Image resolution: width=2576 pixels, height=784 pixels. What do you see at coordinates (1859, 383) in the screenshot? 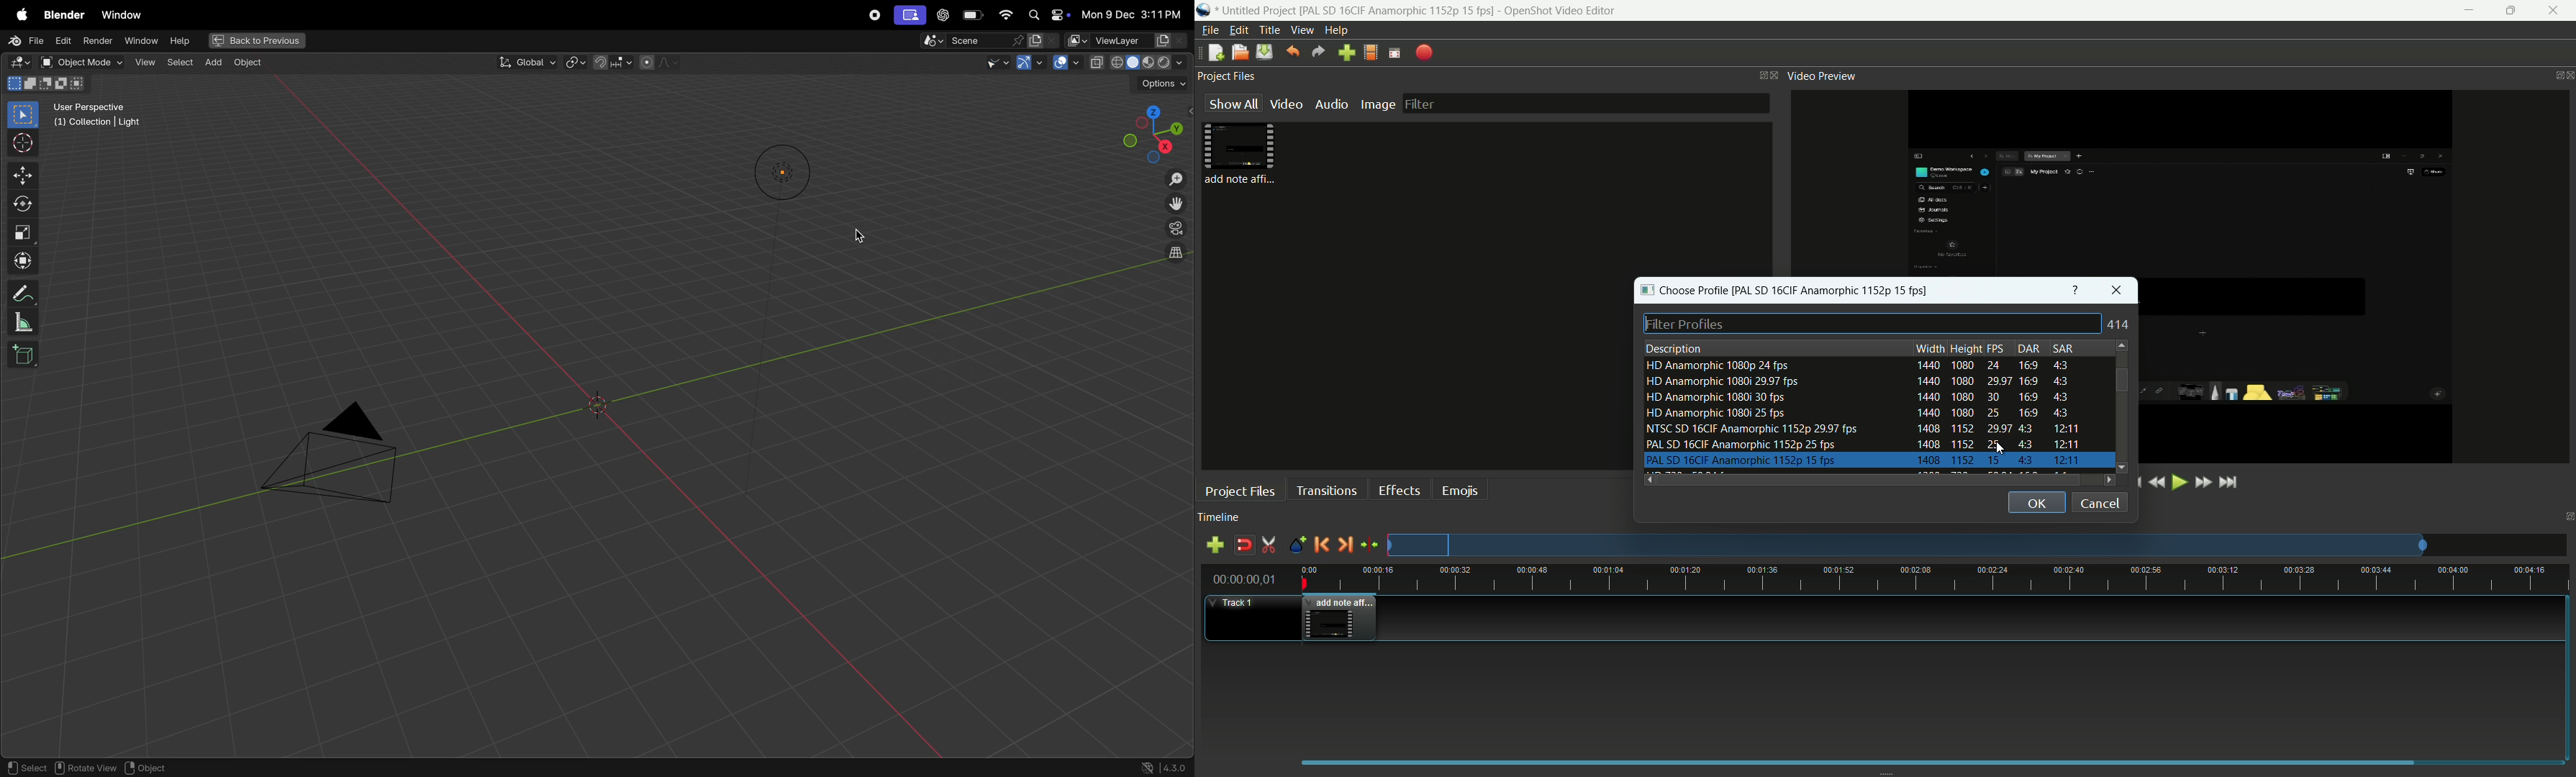
I see `profile-2` at bounding box center [1859, 383].